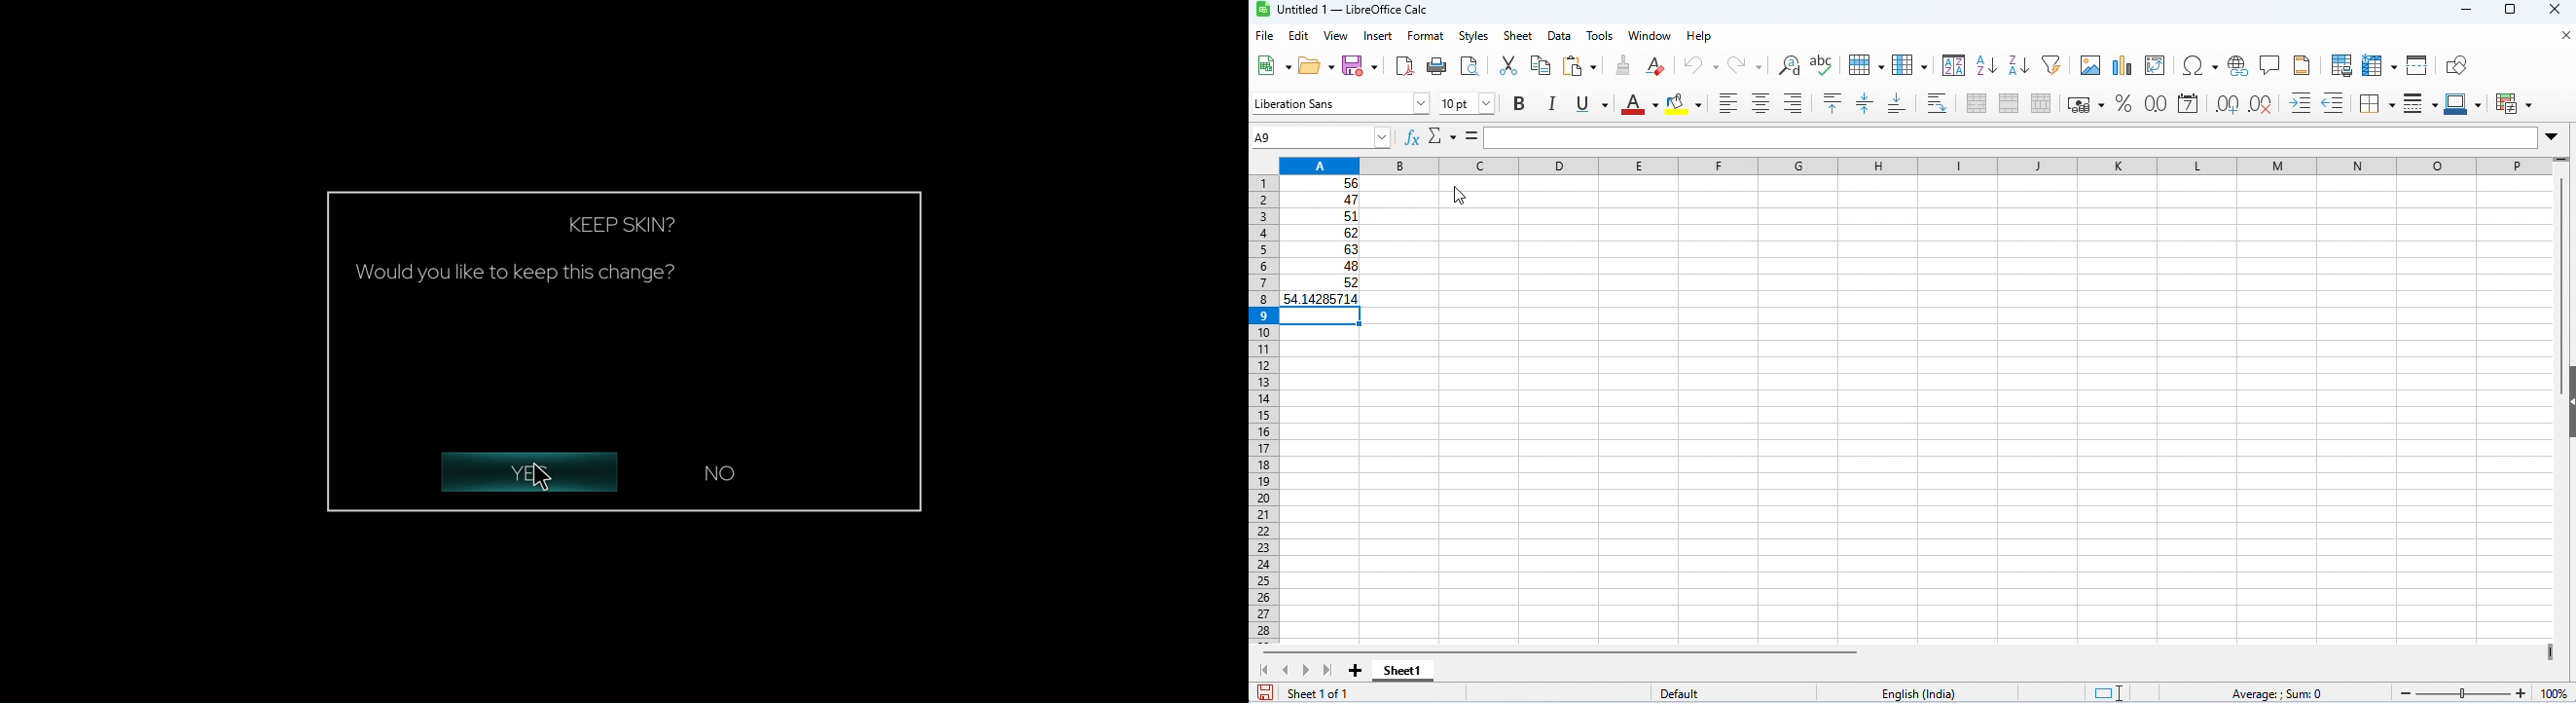  What do you see at coordinates (2239, 66) in the screenshot?
I see `insert hyperlink` at bounding box center [2239, 66].